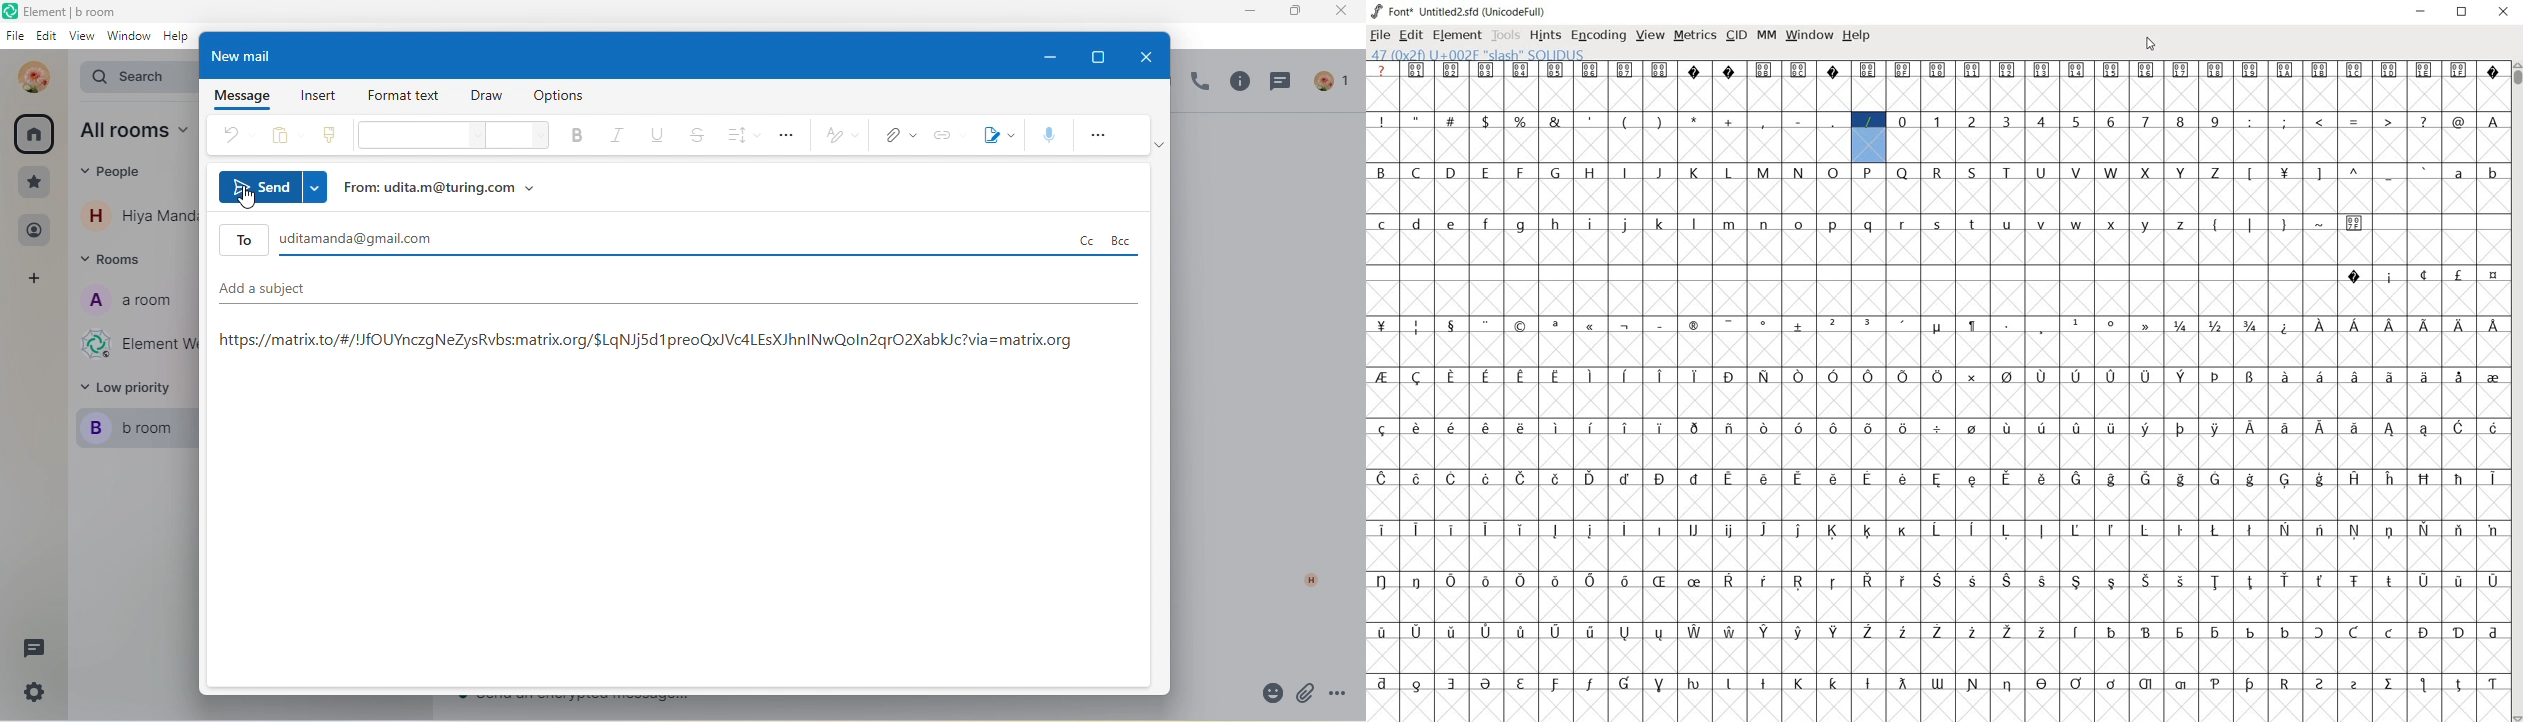  Describe the element at coordinates (238, 136) in the screenshot. I see `undo` at that location.